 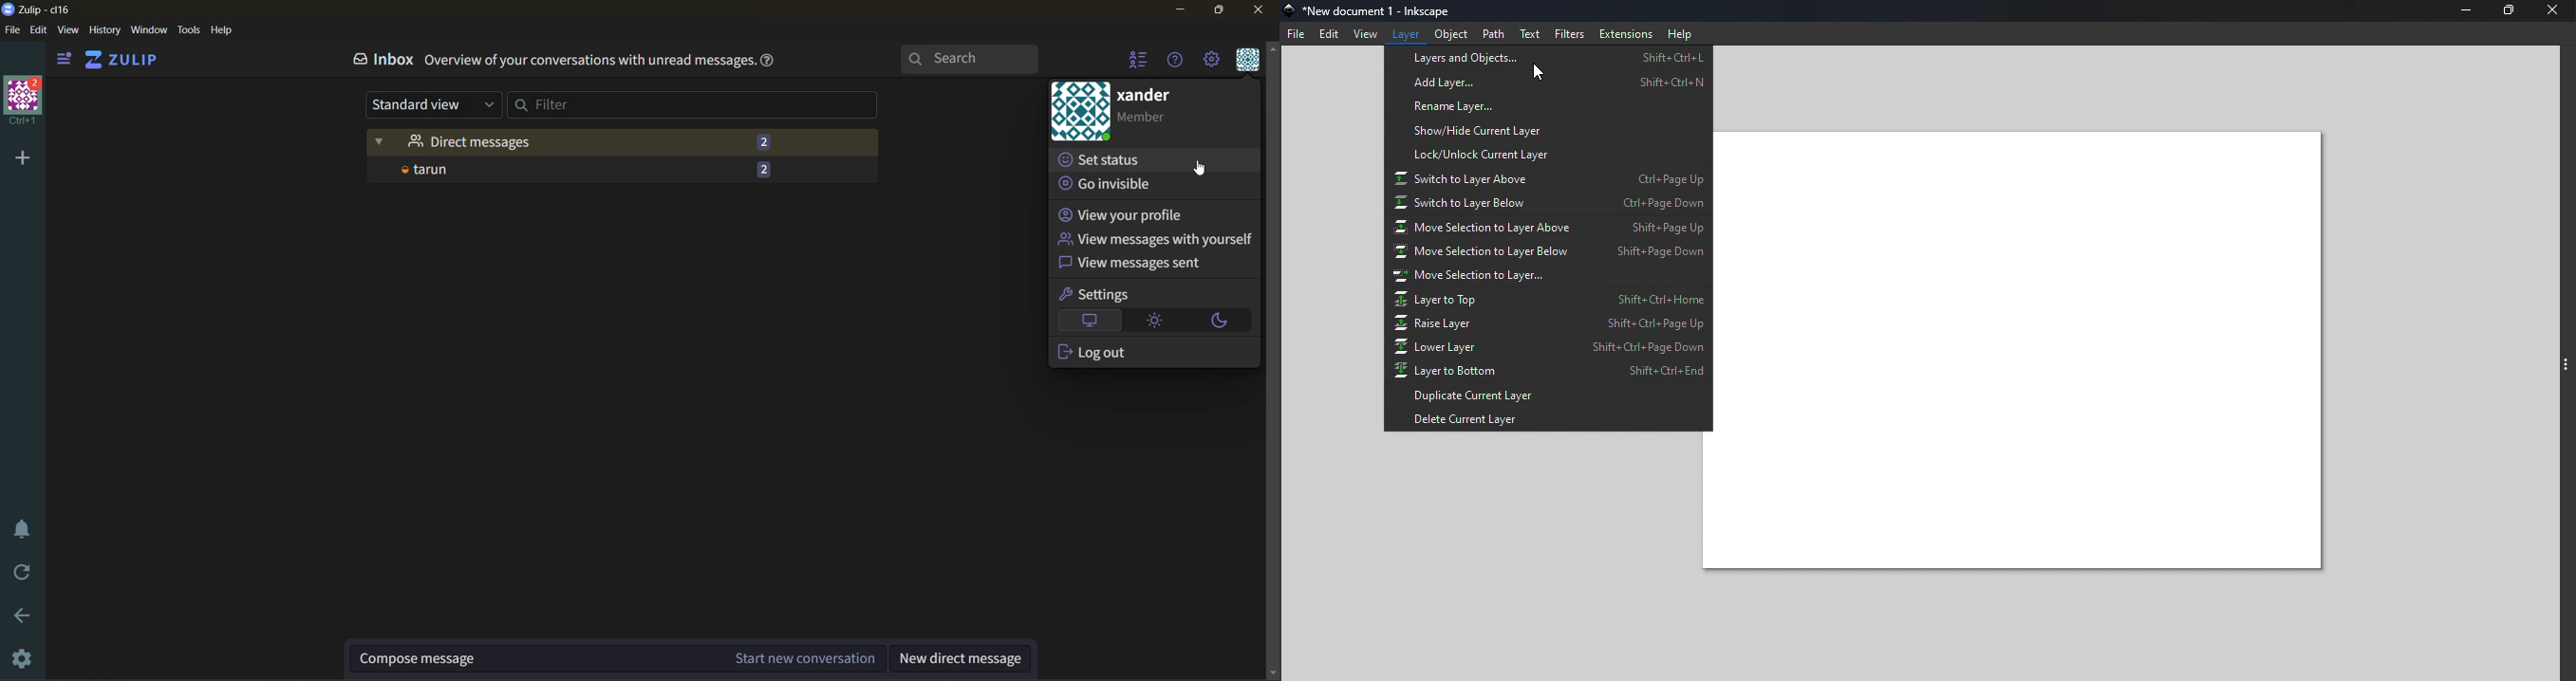 I want to click on go invisible, so click(x=1117, y=185).